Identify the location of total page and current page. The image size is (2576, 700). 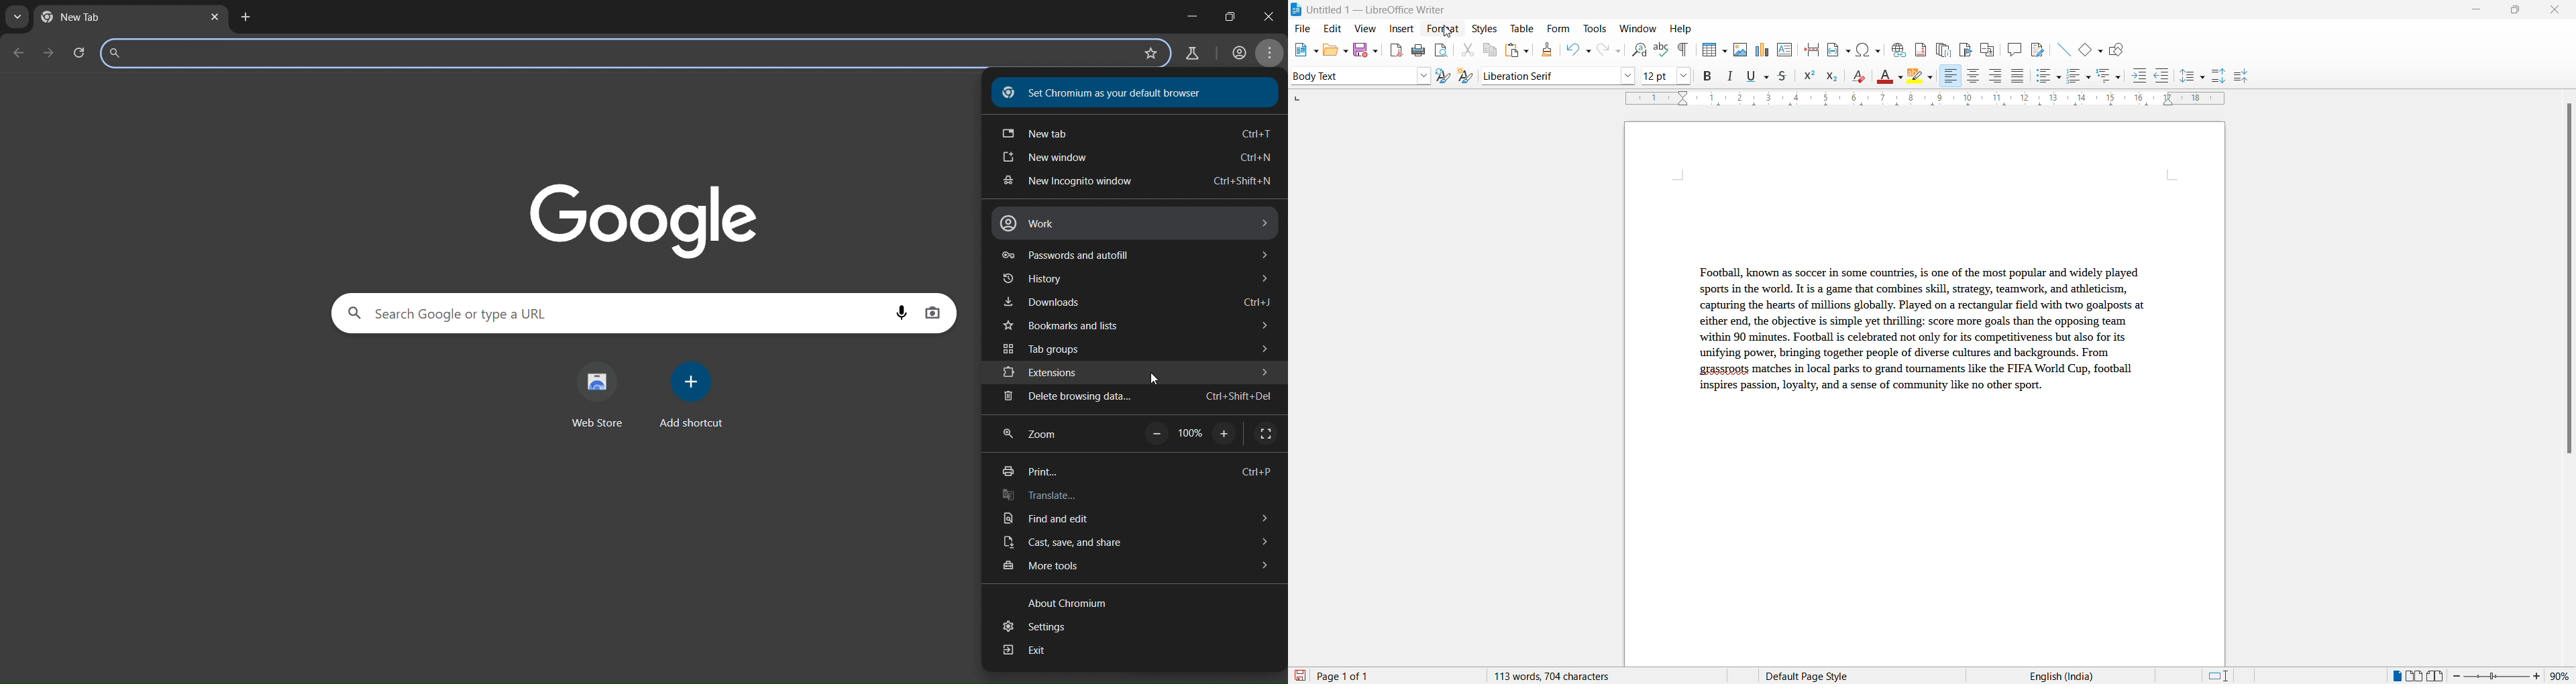
(1355, 677).